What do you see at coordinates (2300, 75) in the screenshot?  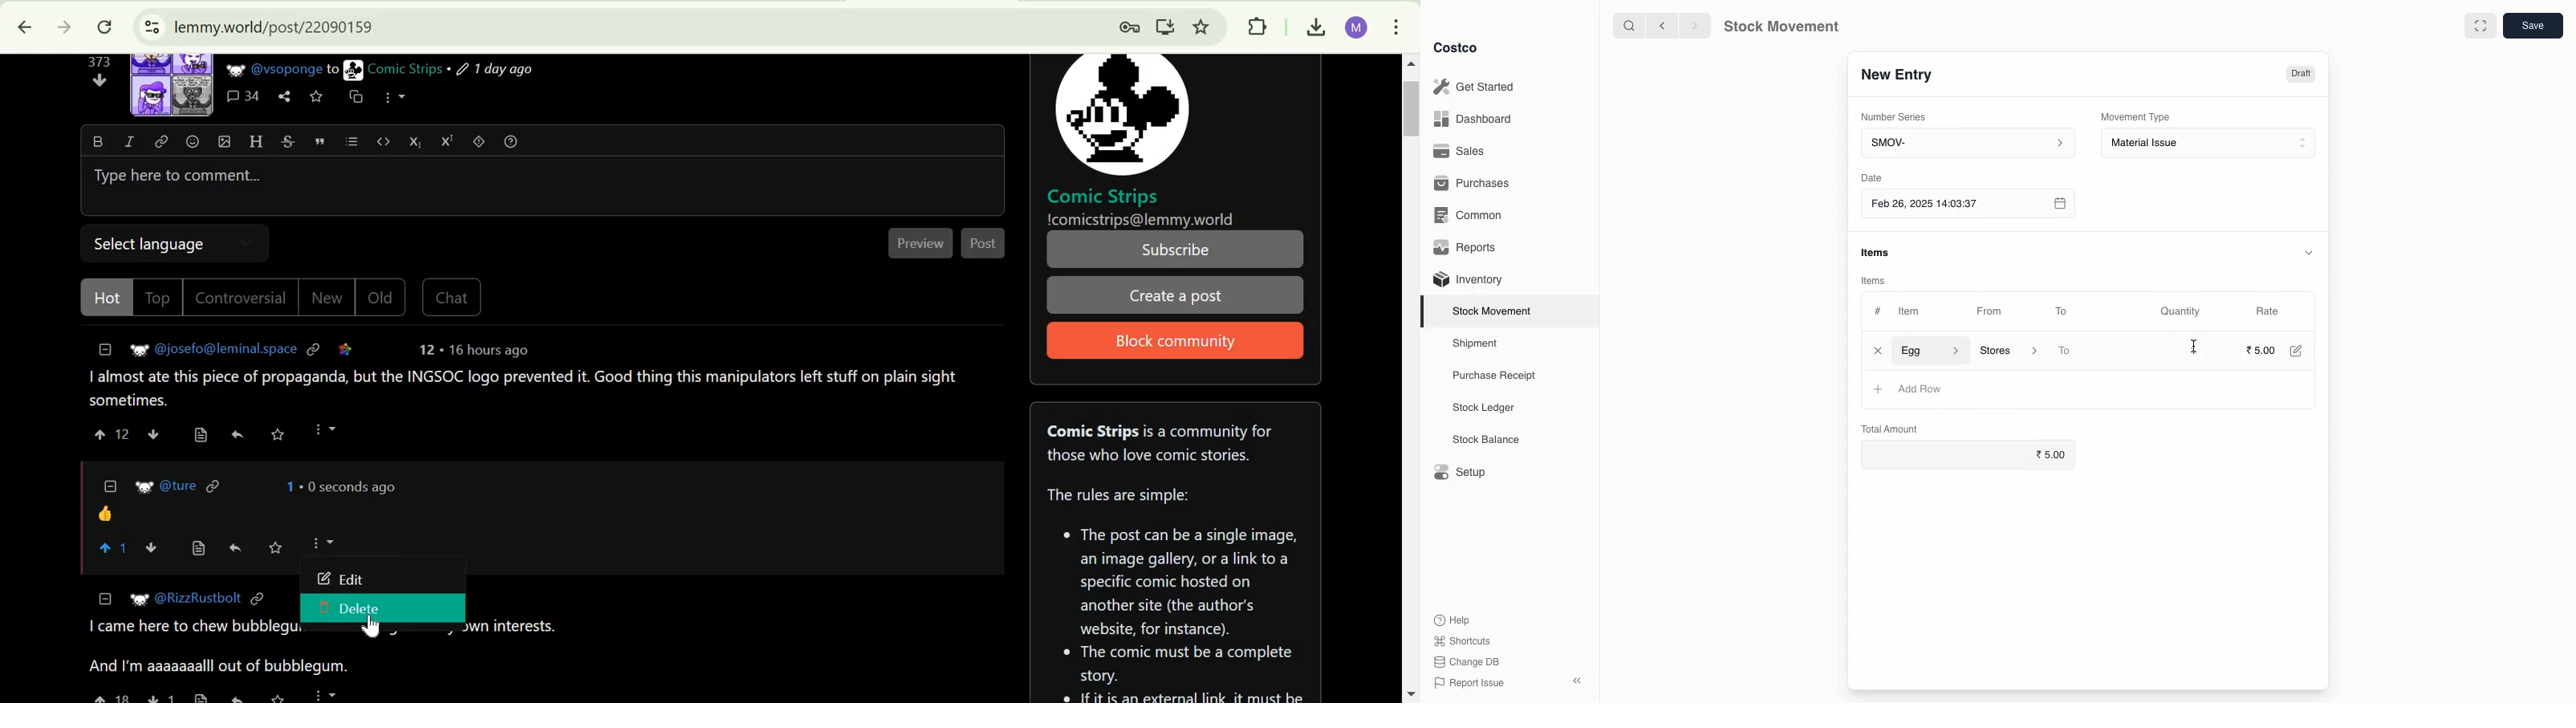 I see `Draft` at bounding box center [2300, 75].